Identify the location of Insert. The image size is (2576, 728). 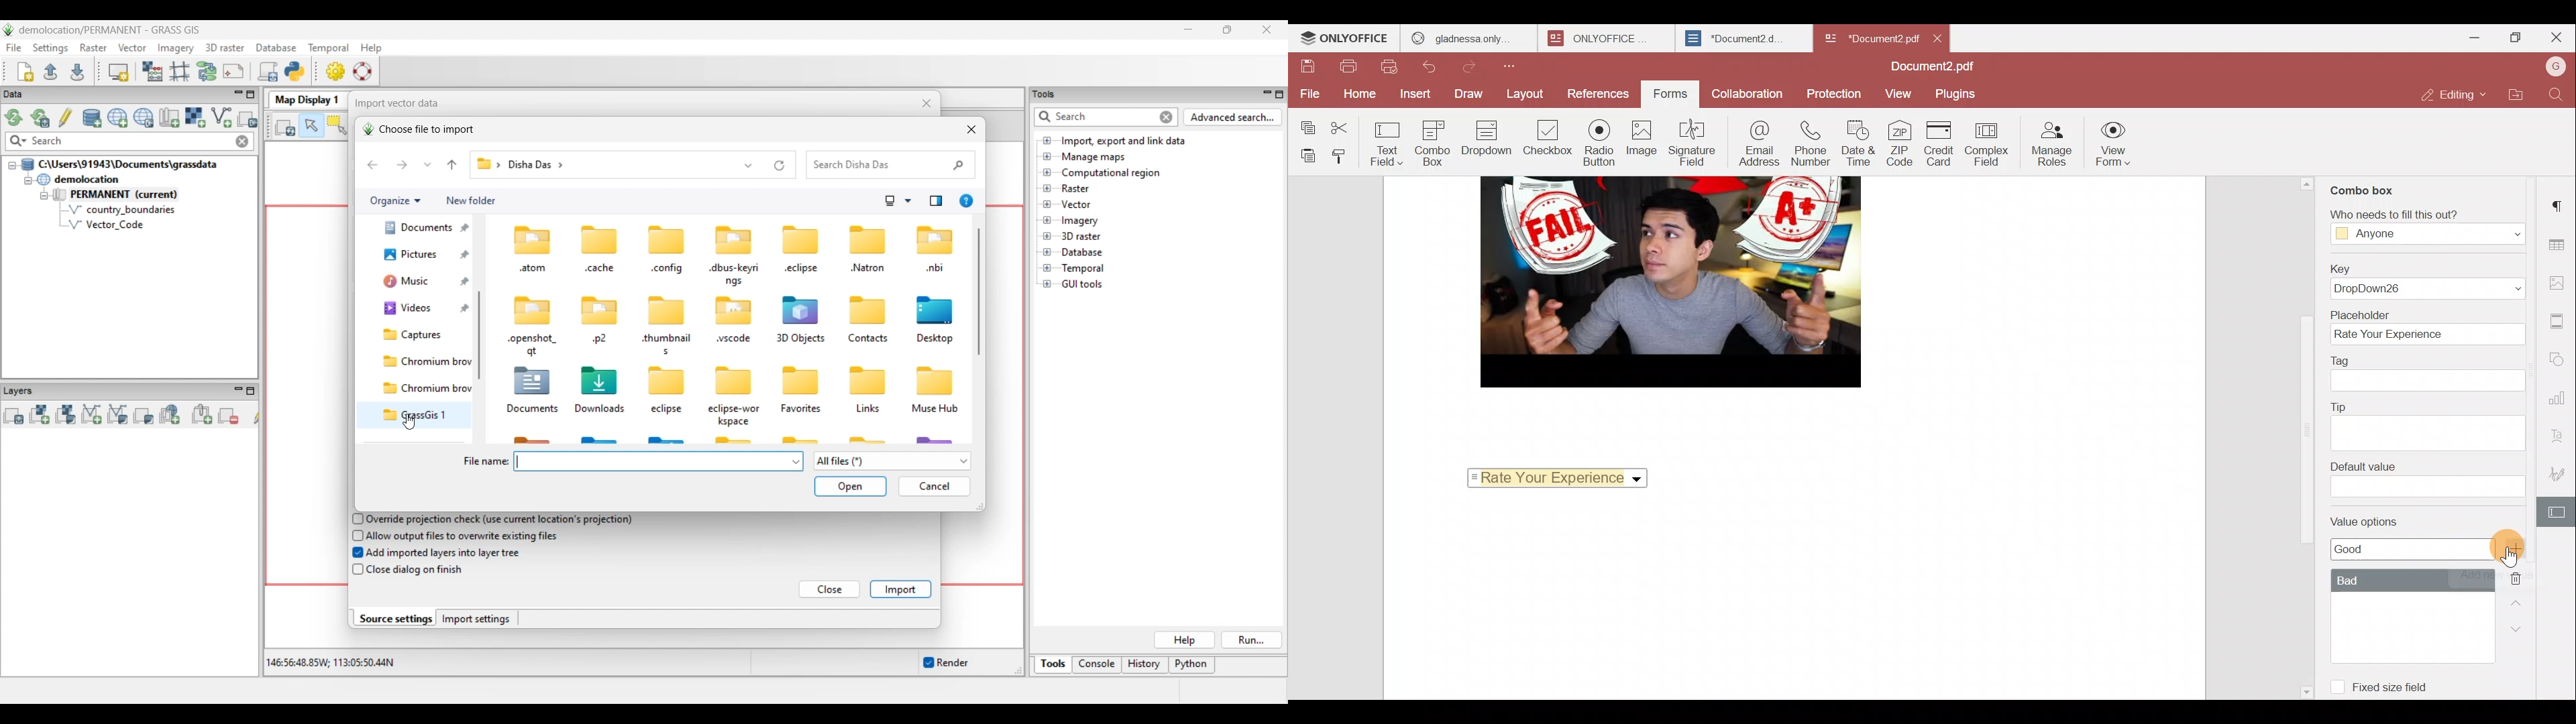
(1411, 94).